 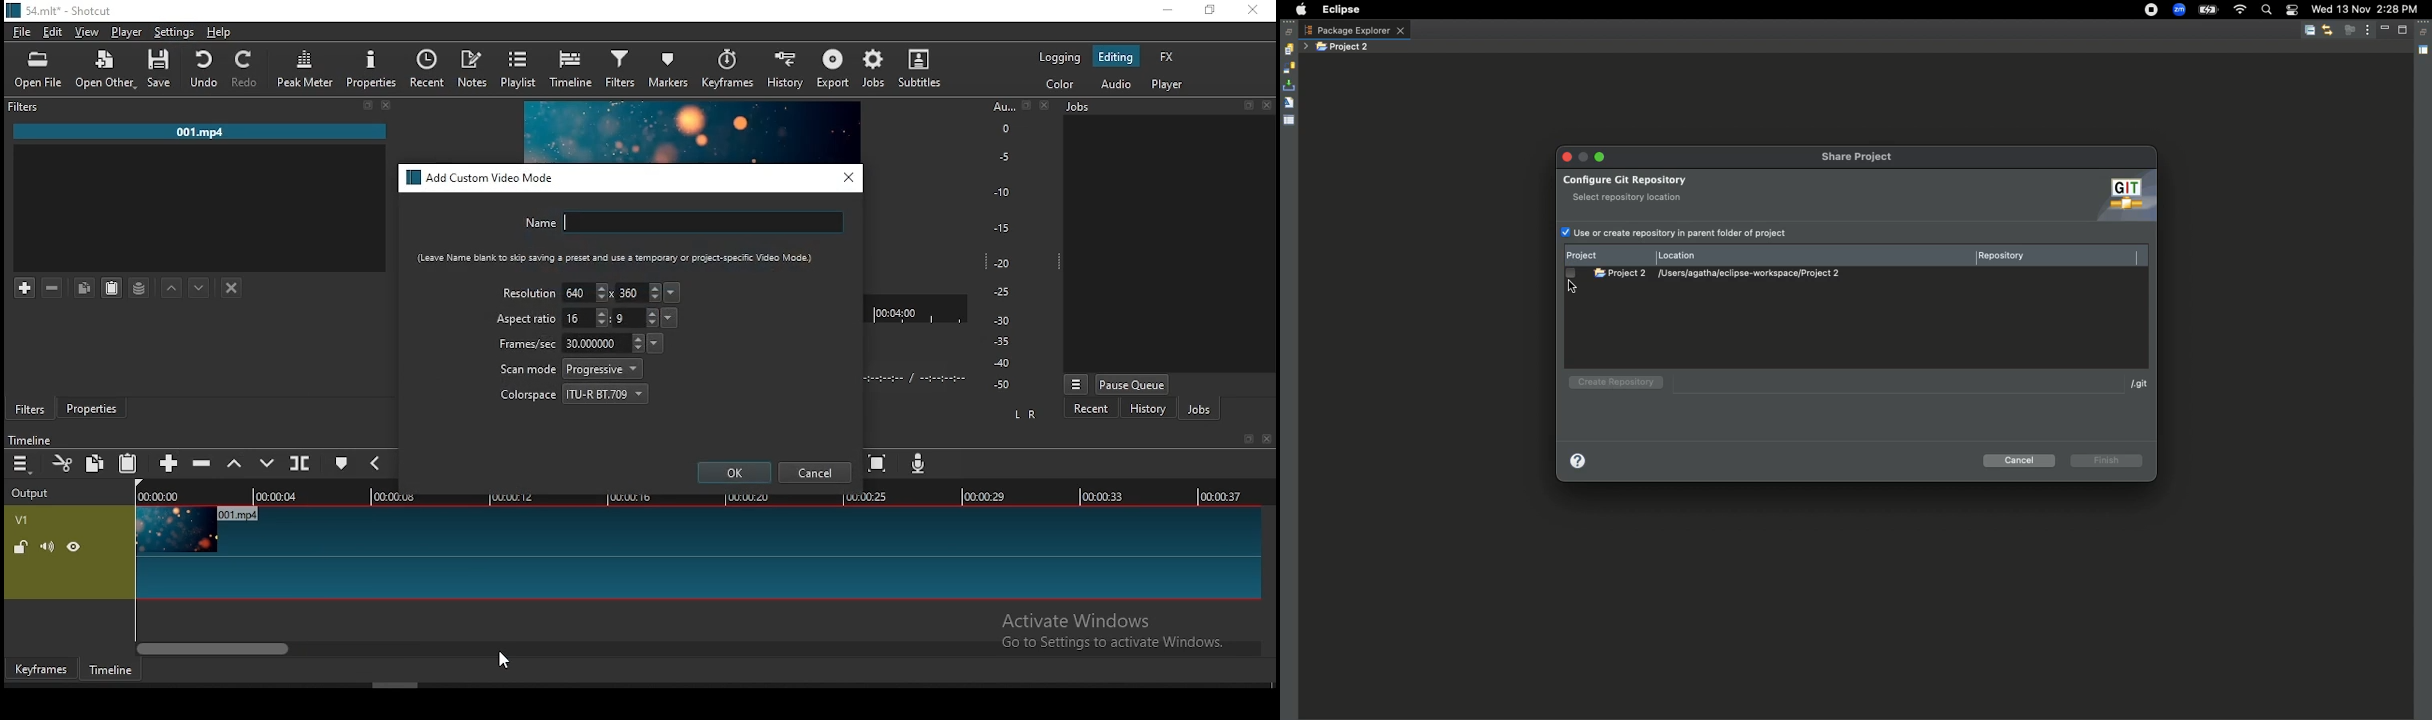 I want to click on 00:00:08, so click(x=402, y=497).